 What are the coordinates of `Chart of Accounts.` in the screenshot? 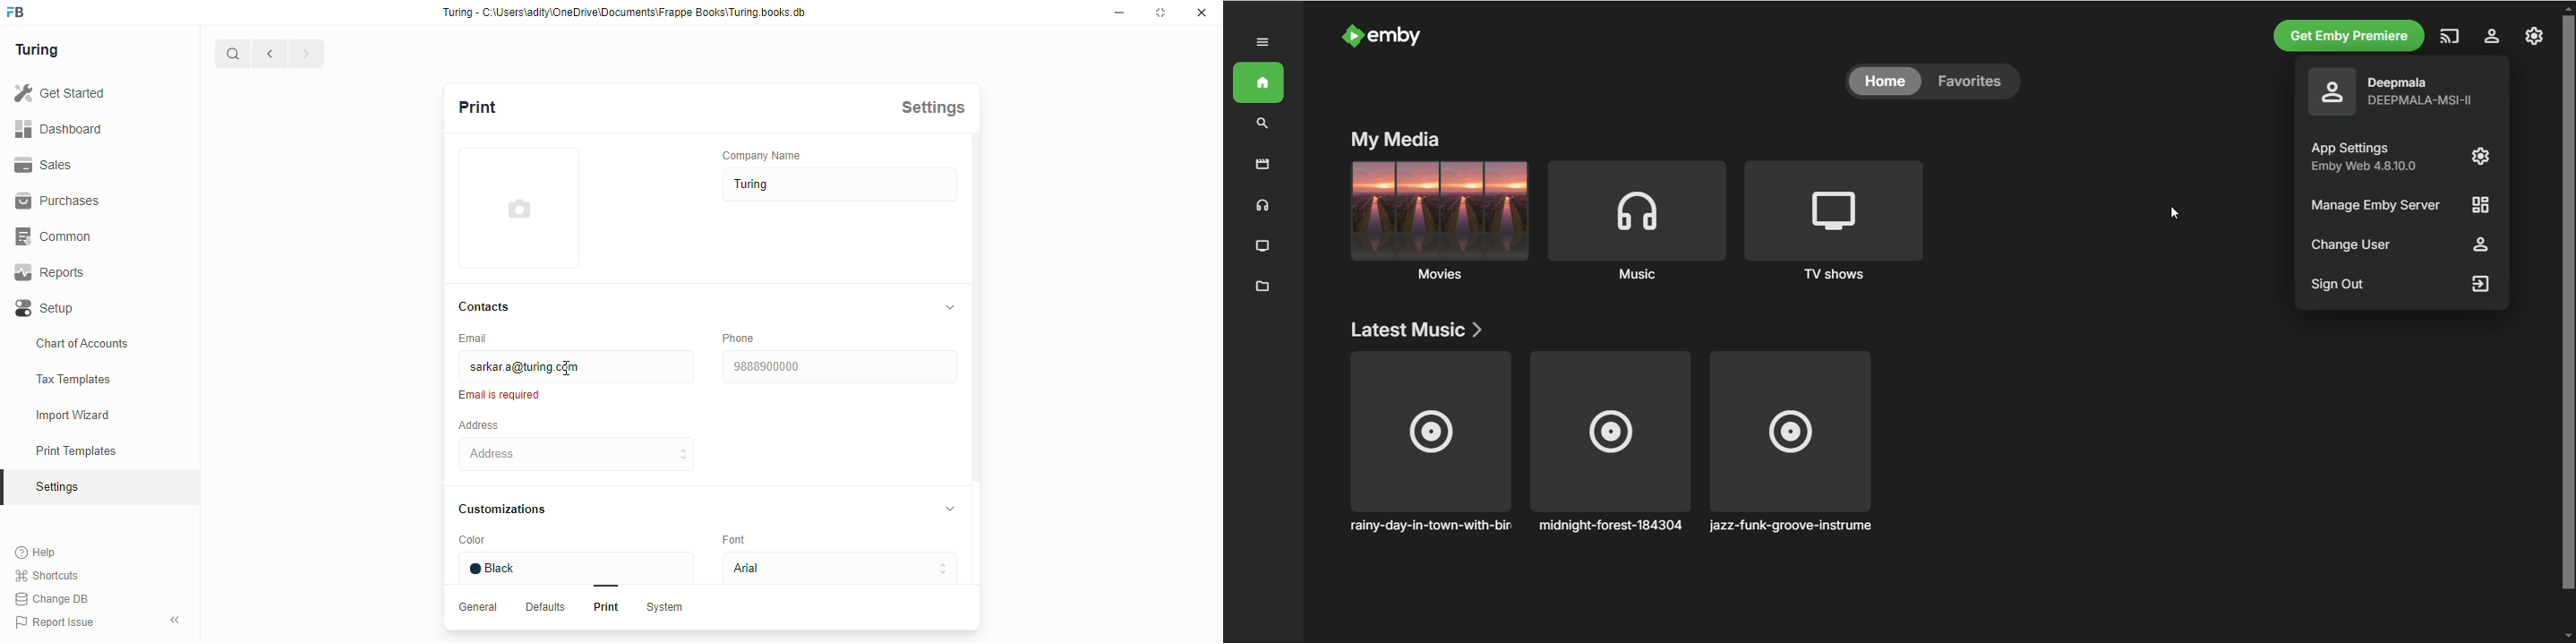 It's located at (98, 344).